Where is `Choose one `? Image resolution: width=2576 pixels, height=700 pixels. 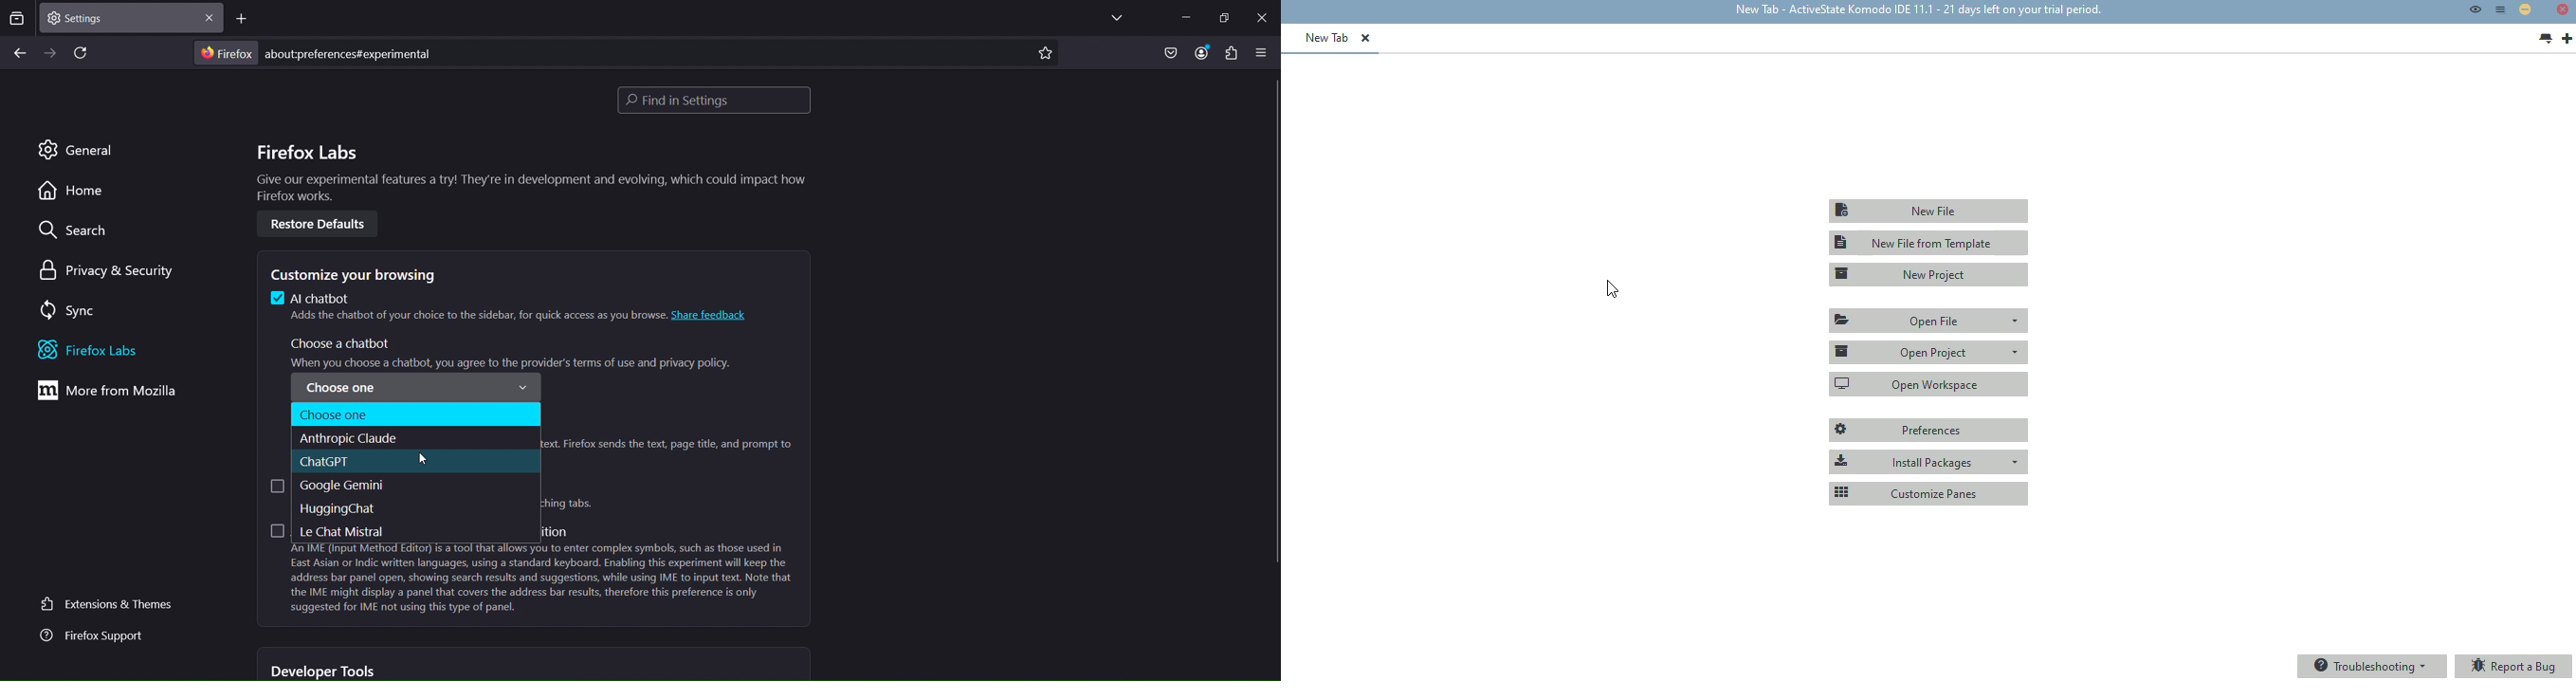
Choose one  is located at coordinates (415, 385).